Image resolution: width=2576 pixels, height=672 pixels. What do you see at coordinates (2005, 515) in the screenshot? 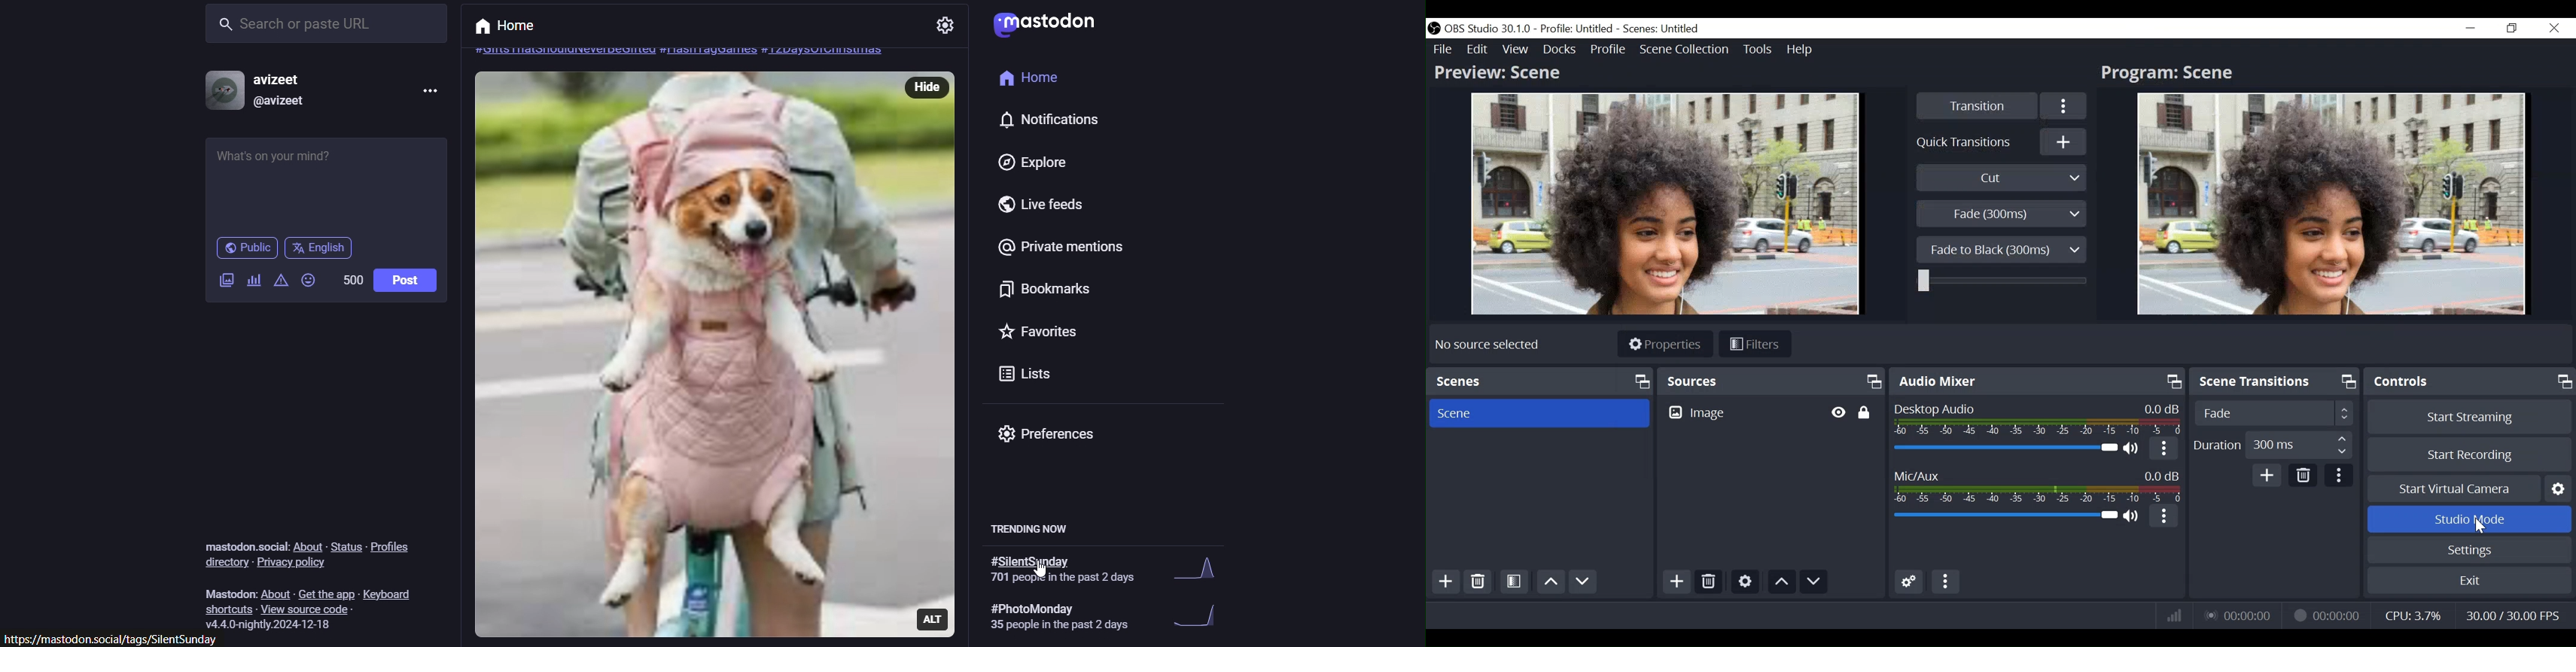
I see `Mic/Aux` at bounding box center [2005, 515].